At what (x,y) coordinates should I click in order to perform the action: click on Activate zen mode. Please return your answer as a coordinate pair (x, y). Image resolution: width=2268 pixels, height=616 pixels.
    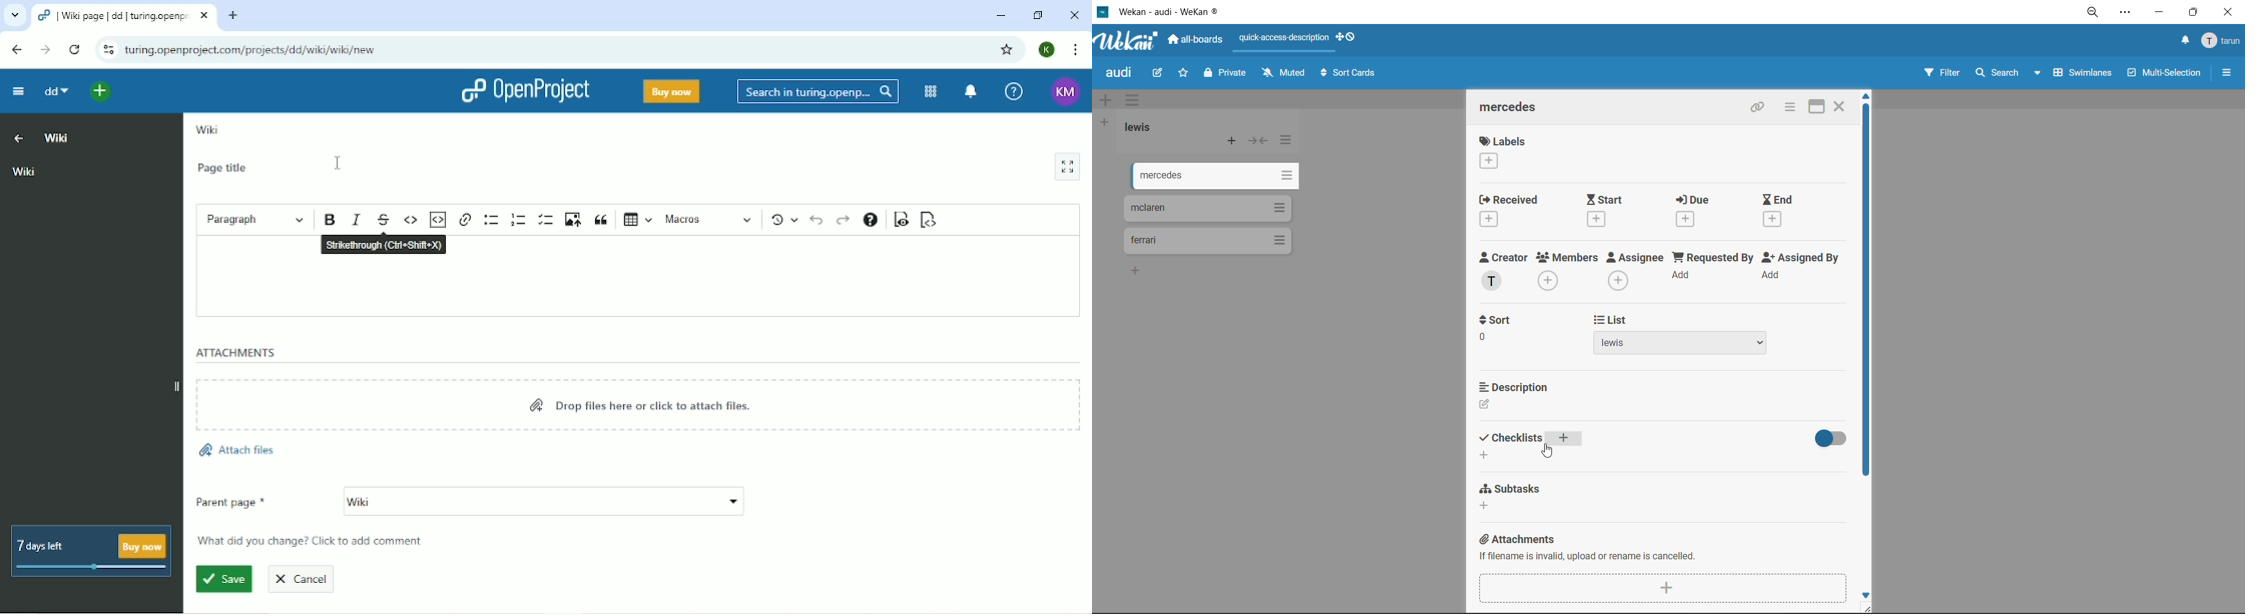
    Looking at the image, I should click on (1066, 166).